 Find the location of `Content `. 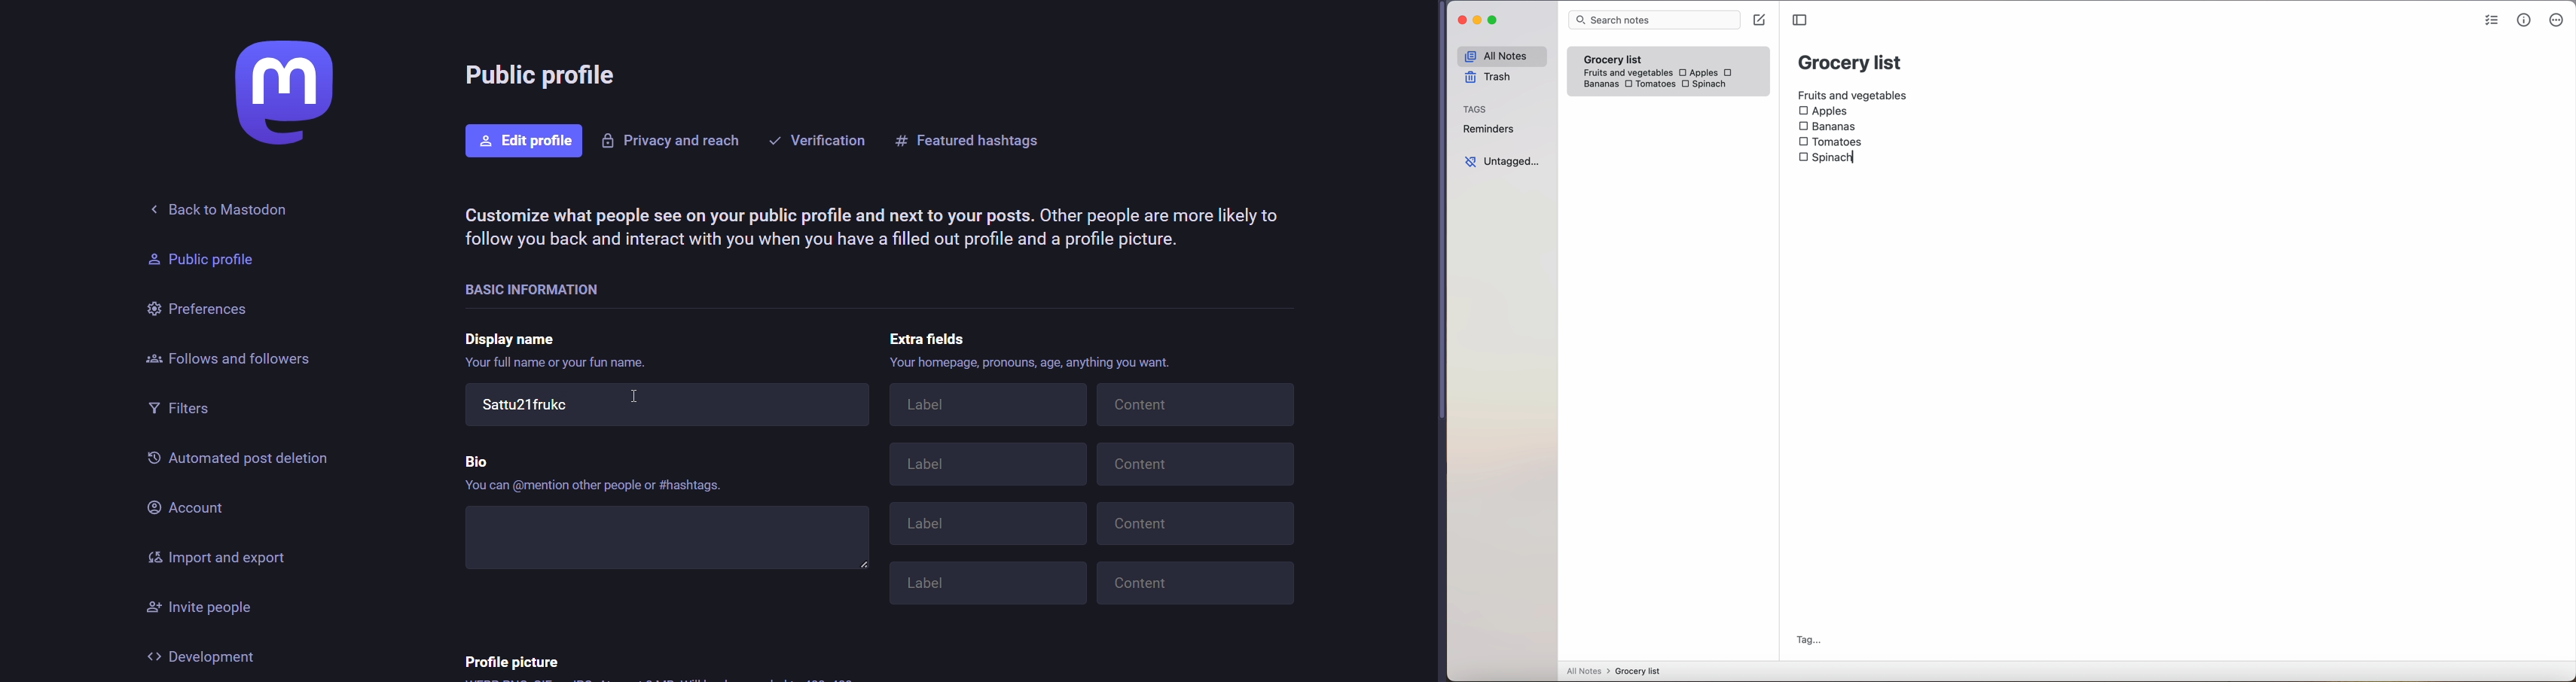

Content  is located at coordinates (1192, 586).